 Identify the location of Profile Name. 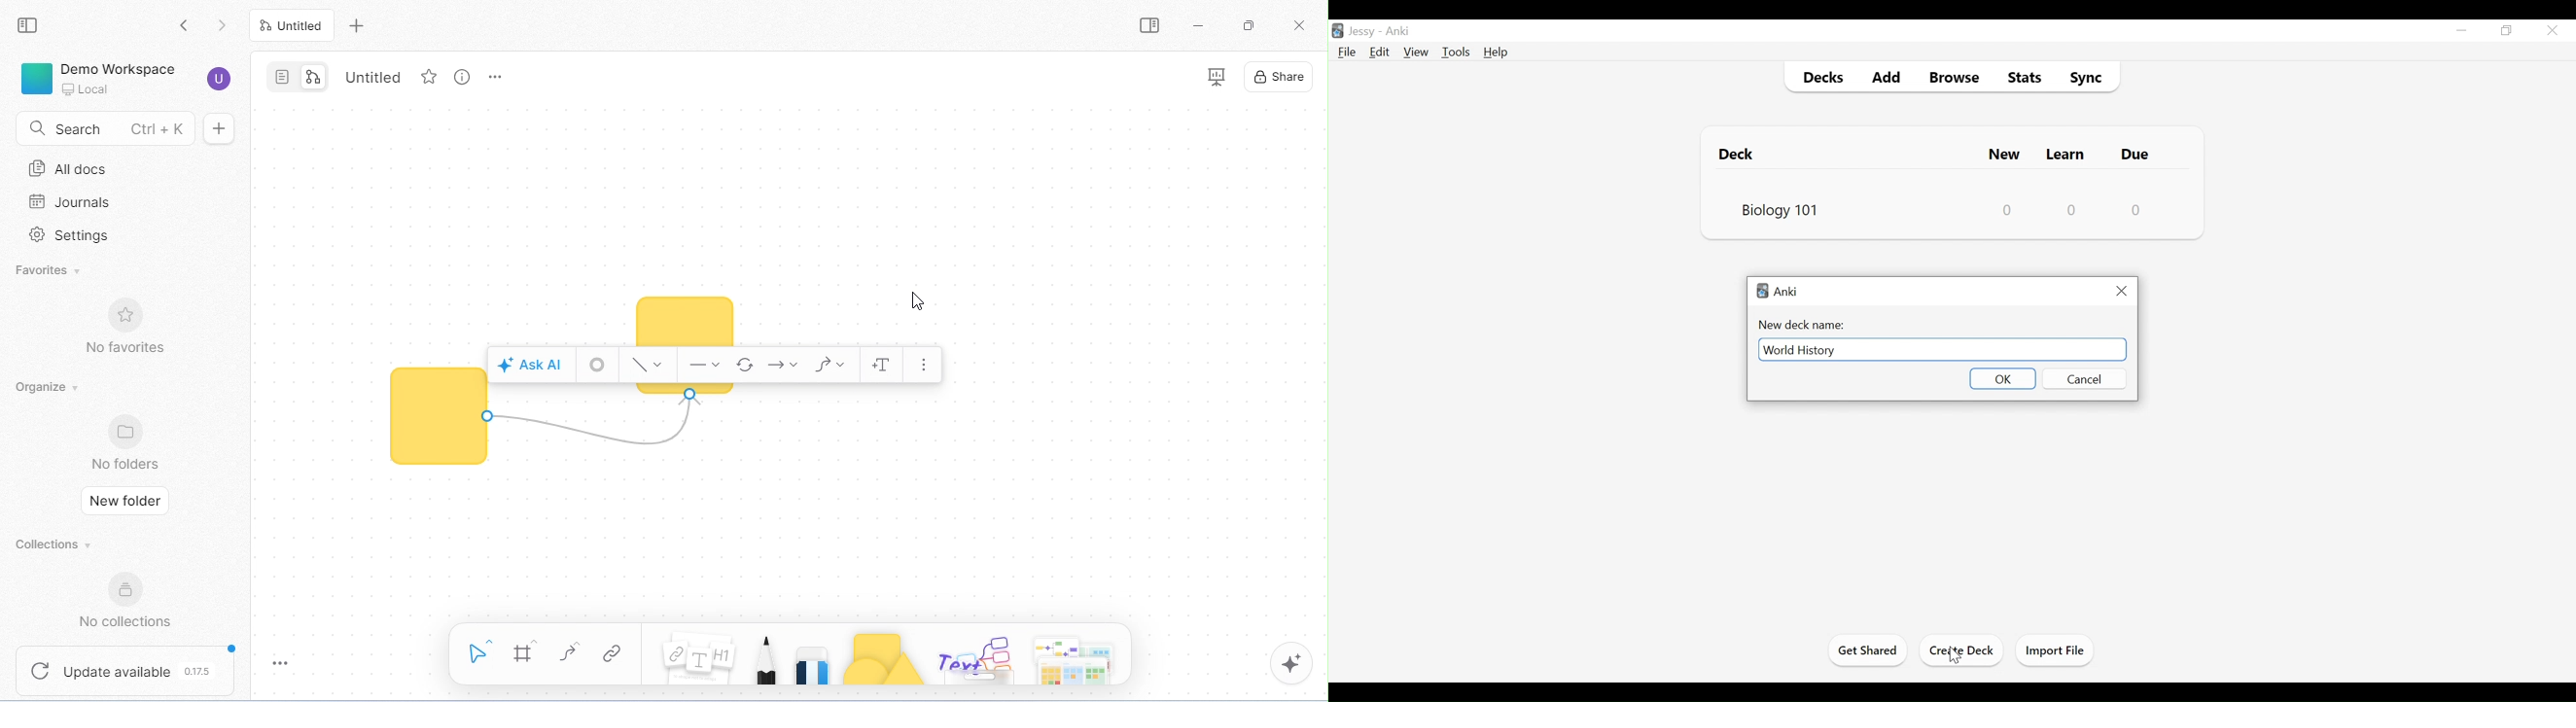
(1363, 30).